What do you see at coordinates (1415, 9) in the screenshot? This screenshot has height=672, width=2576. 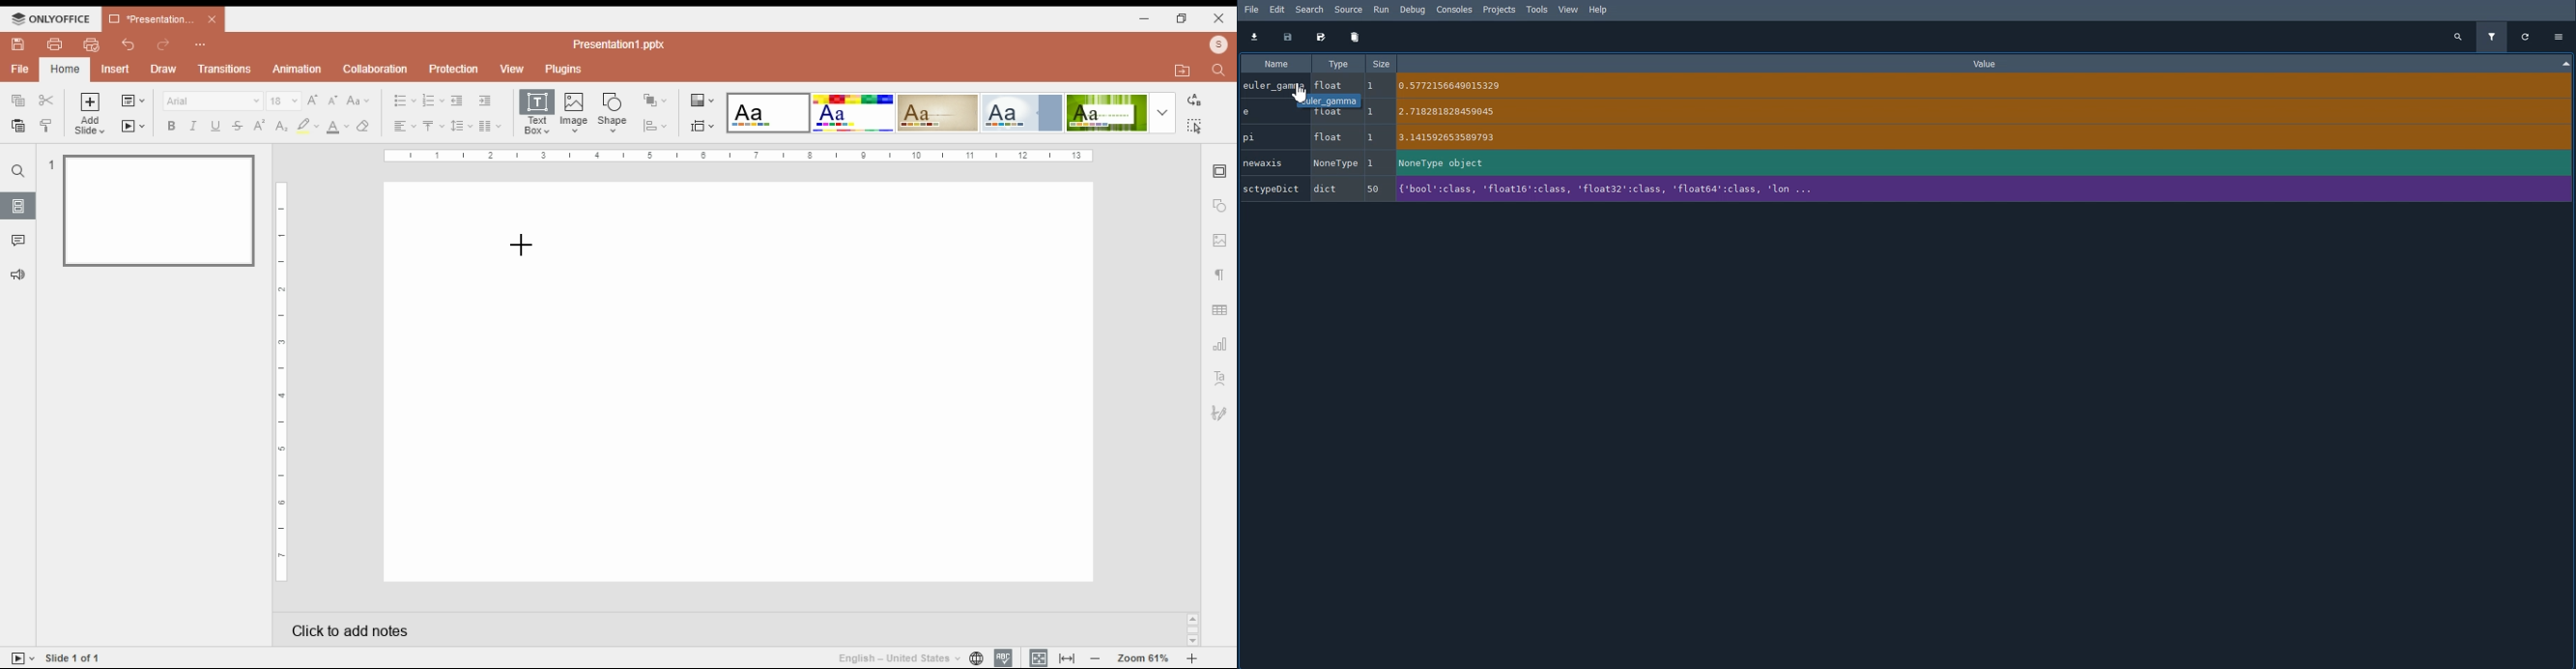 I see `Debug` at bounding box center [1415, 9].